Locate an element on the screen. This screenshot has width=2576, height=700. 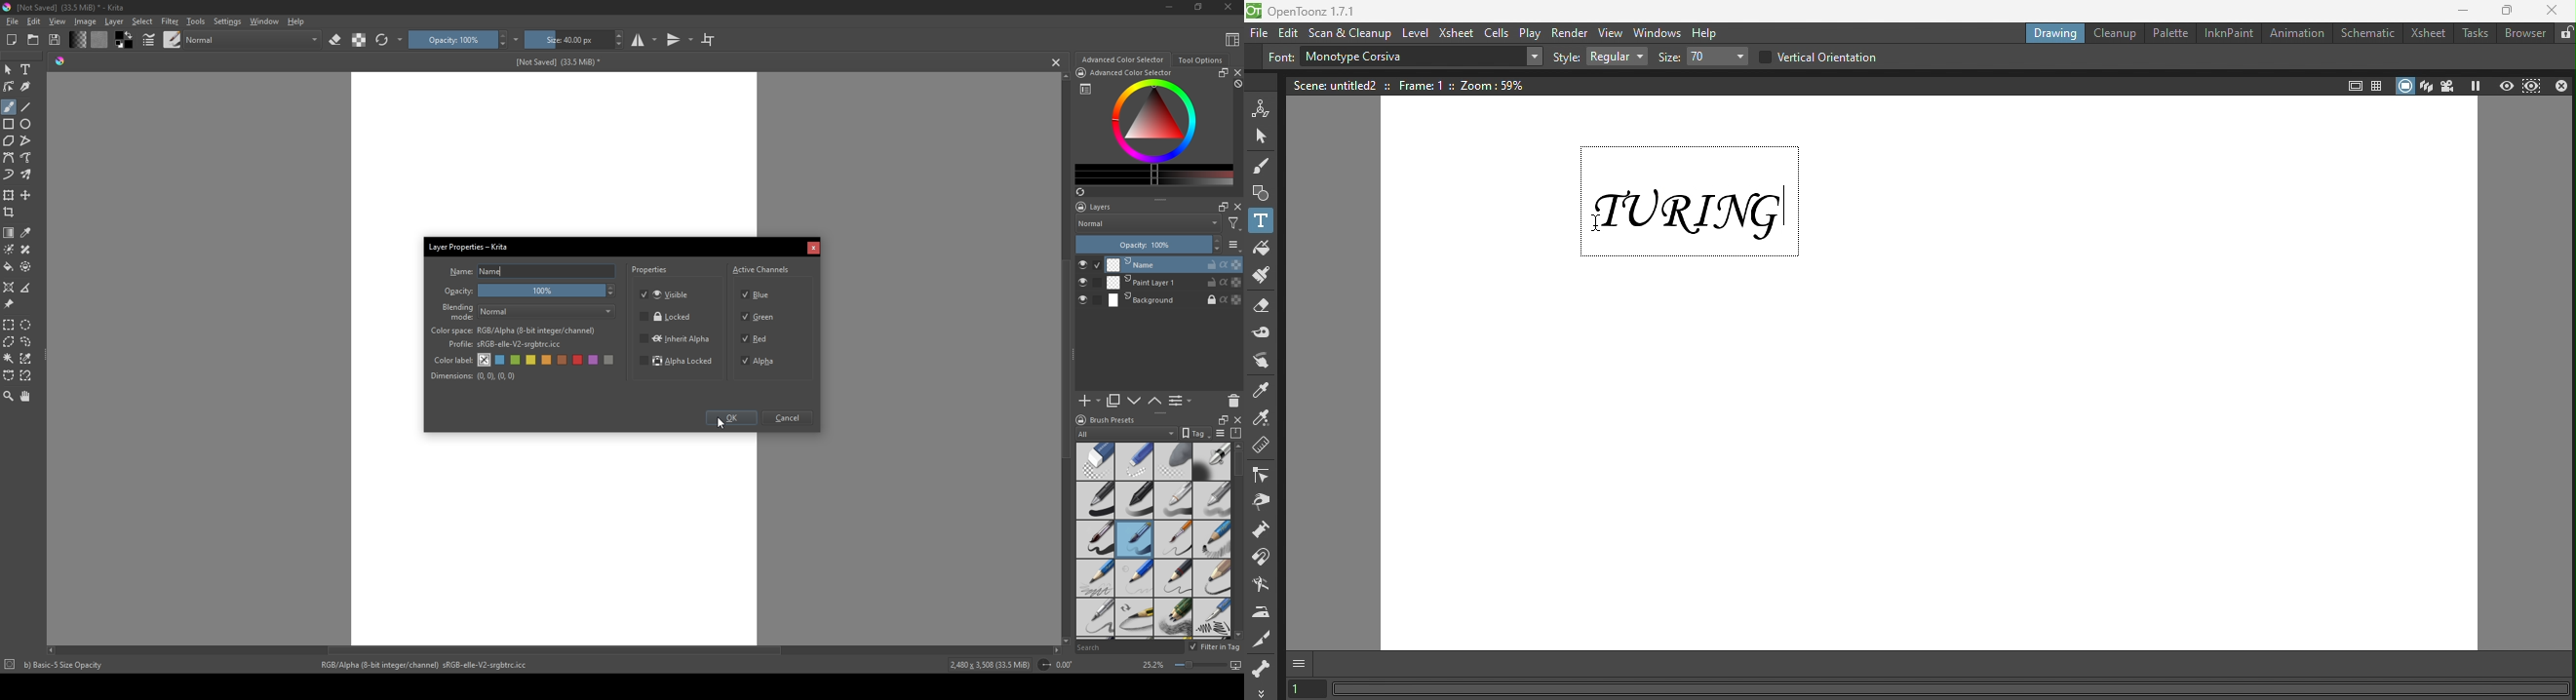
[Not Saved] (33.5 MiB) - Krita is located at coordinates (71, 8).